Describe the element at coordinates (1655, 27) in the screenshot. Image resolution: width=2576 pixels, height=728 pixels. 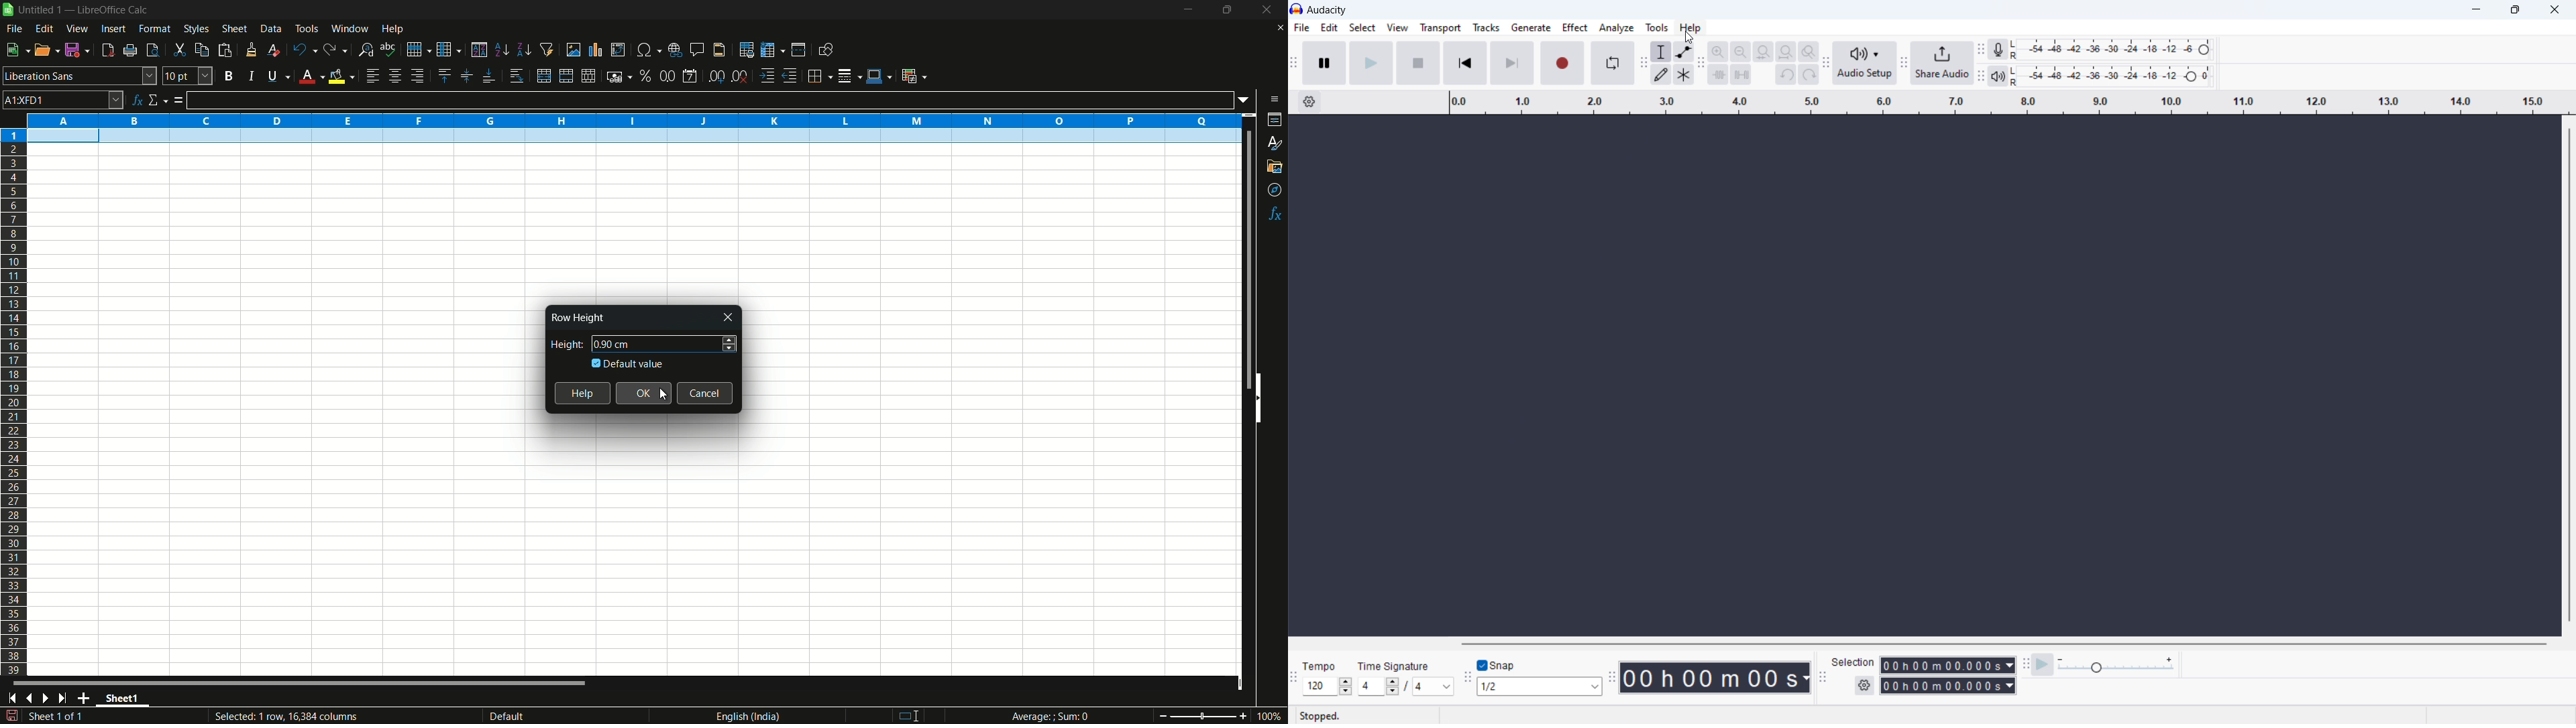
I see `tools` at that location.